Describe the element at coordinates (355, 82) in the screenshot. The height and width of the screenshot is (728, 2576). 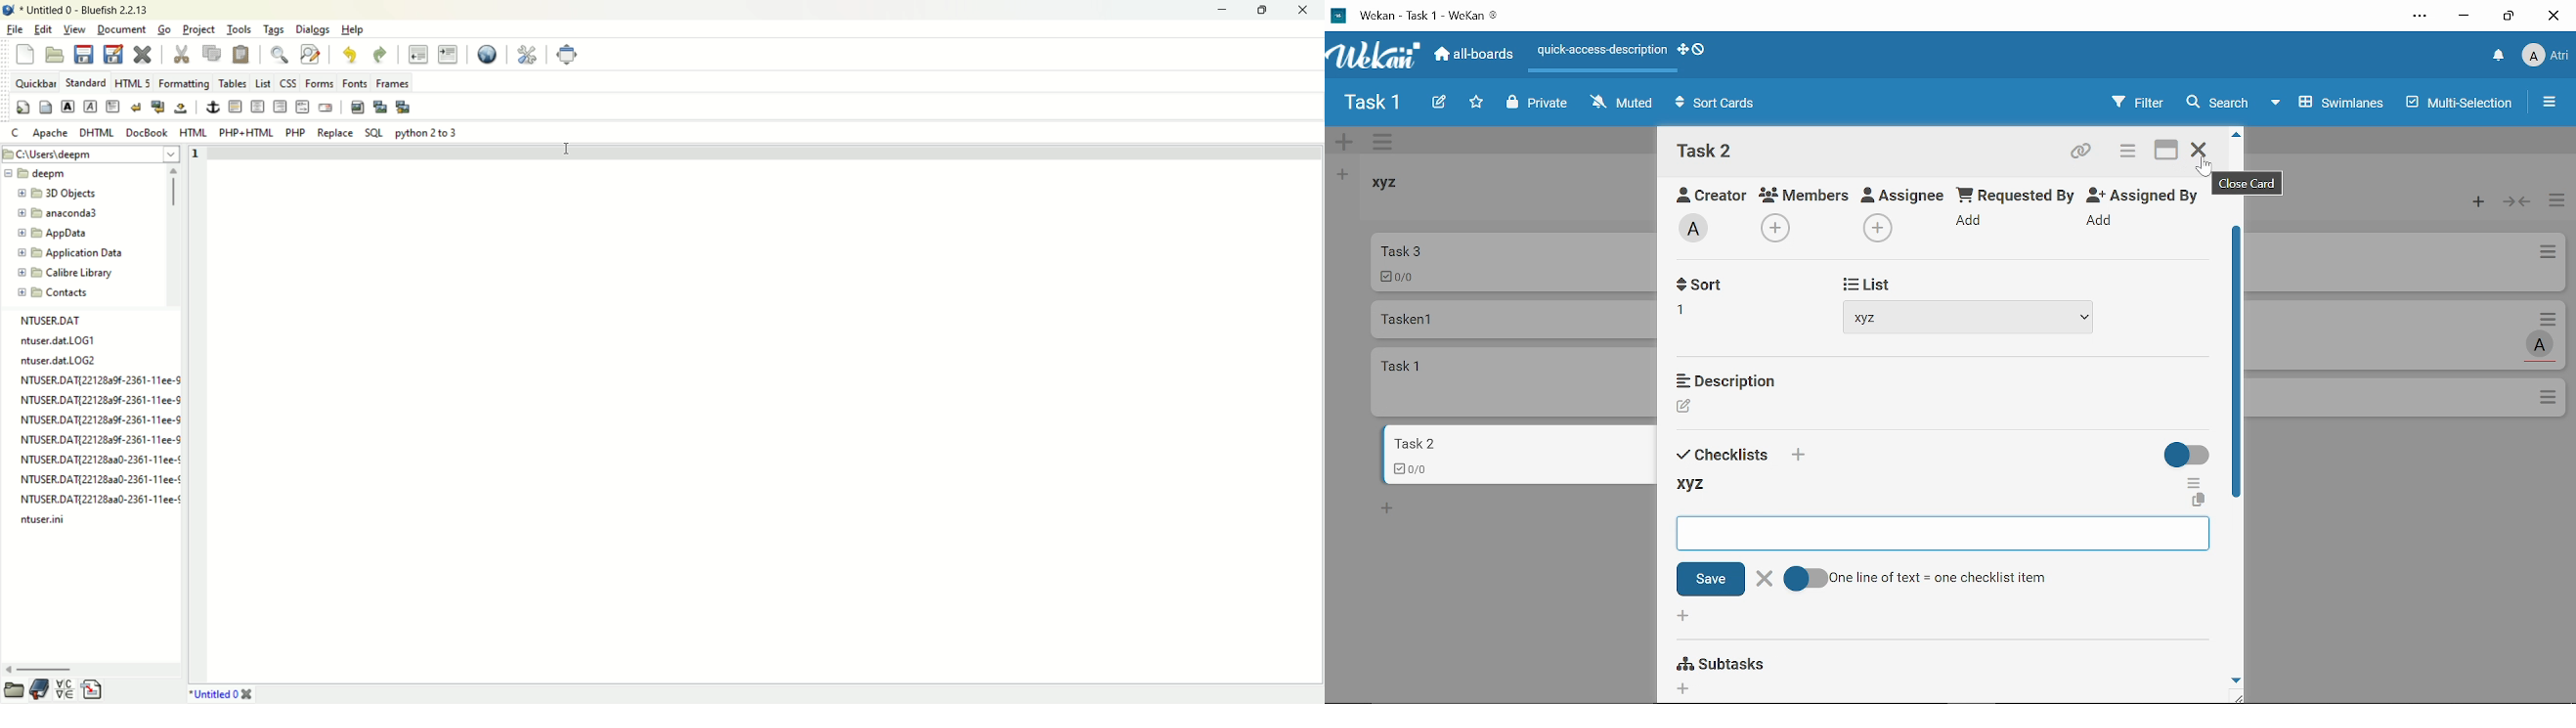
I see `Fonts` at that location.